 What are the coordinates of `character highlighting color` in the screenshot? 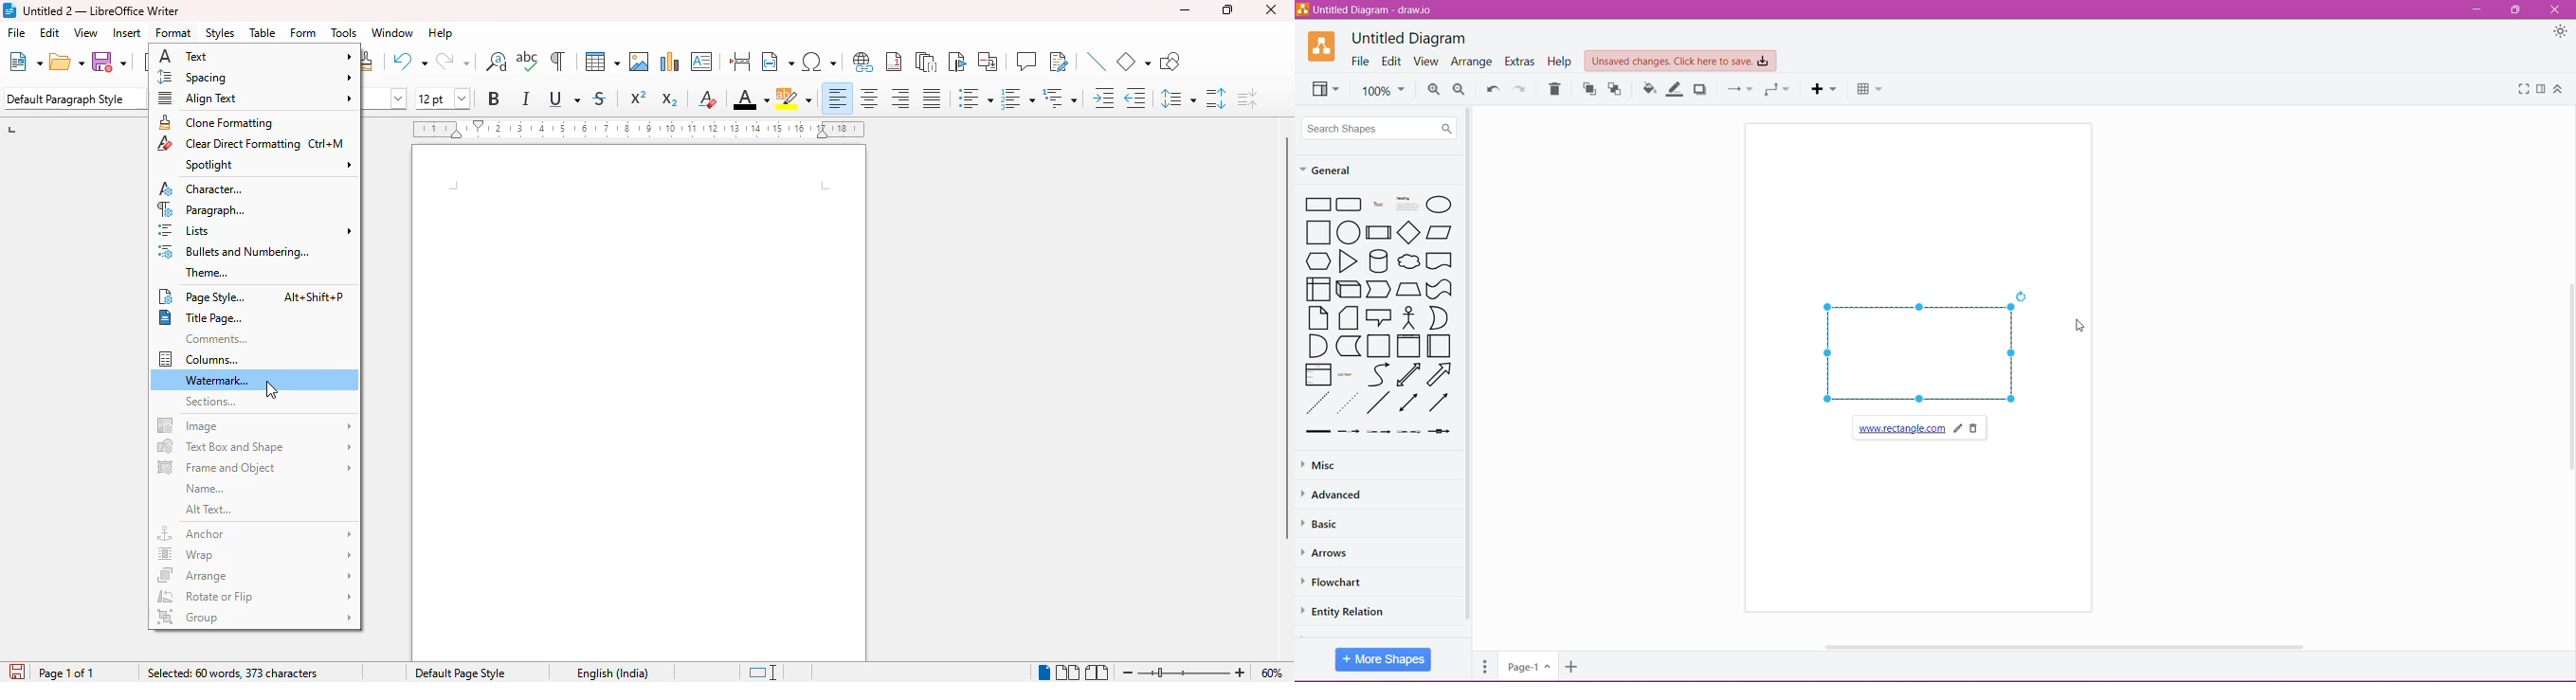 It's located at (794, 99).